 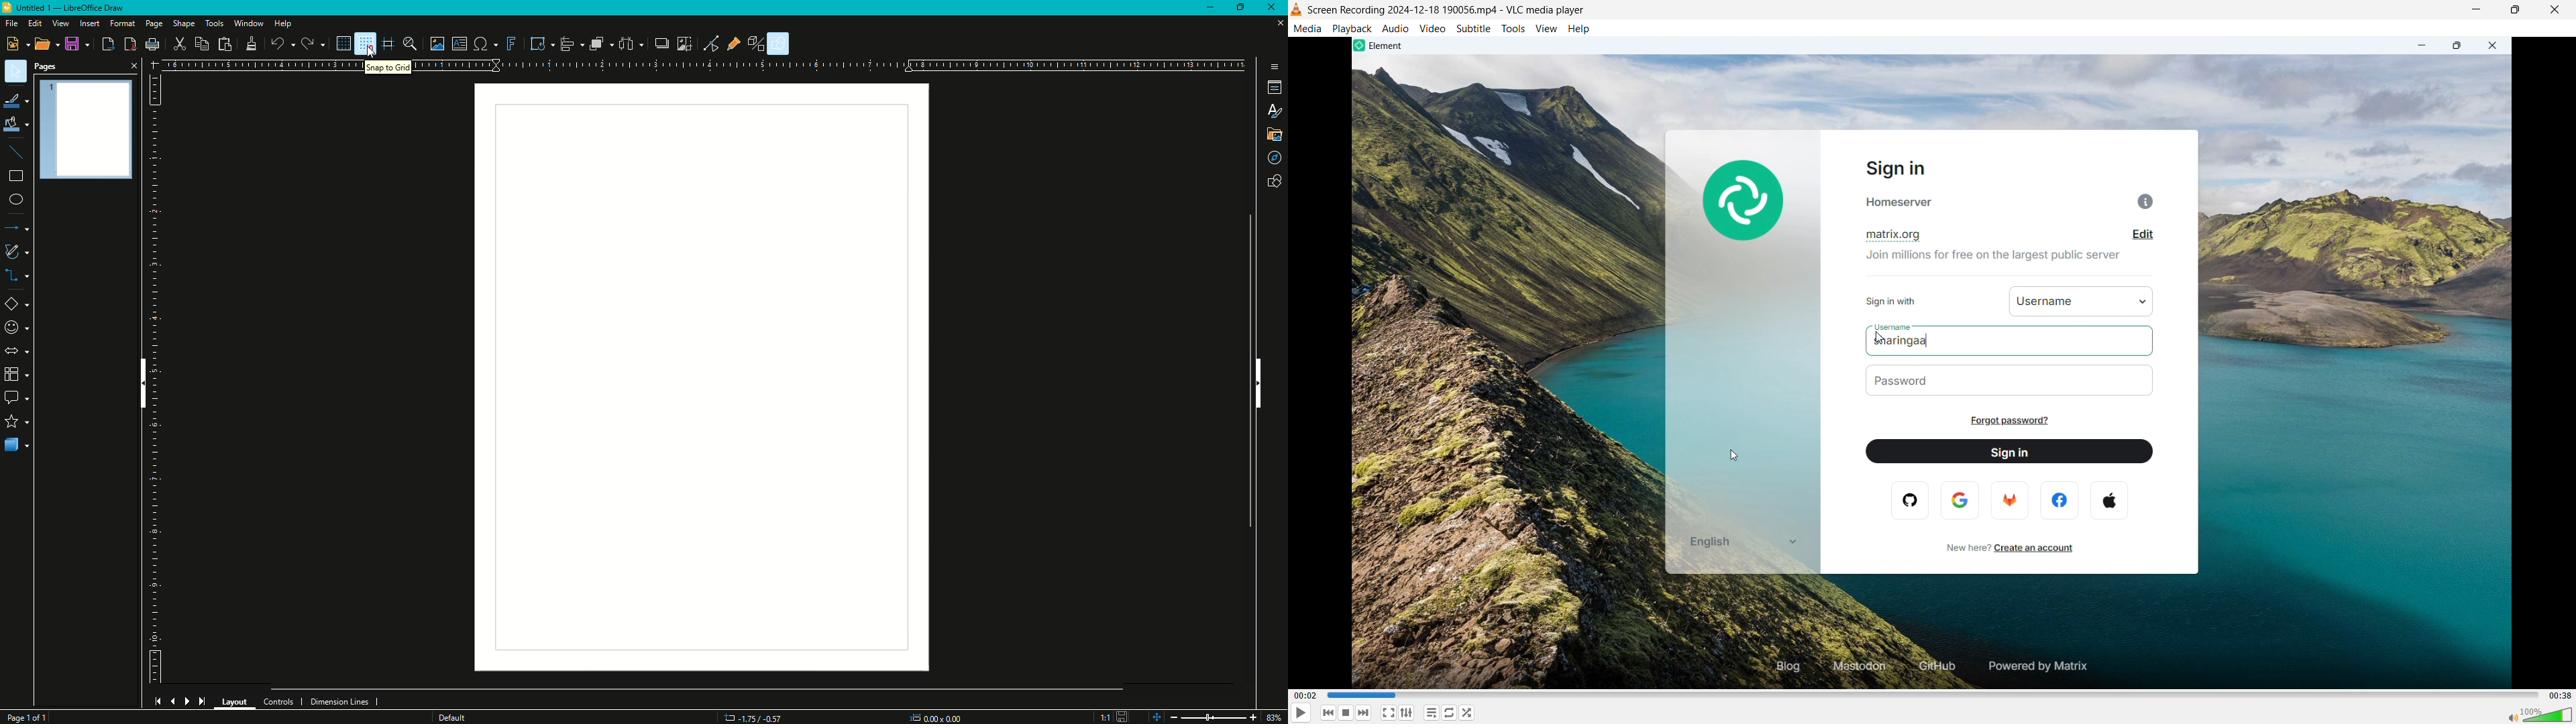 What do you see at coordinates (660, 45) in the screenshot?
I see `Shadow` at bounding box center [660, 45].